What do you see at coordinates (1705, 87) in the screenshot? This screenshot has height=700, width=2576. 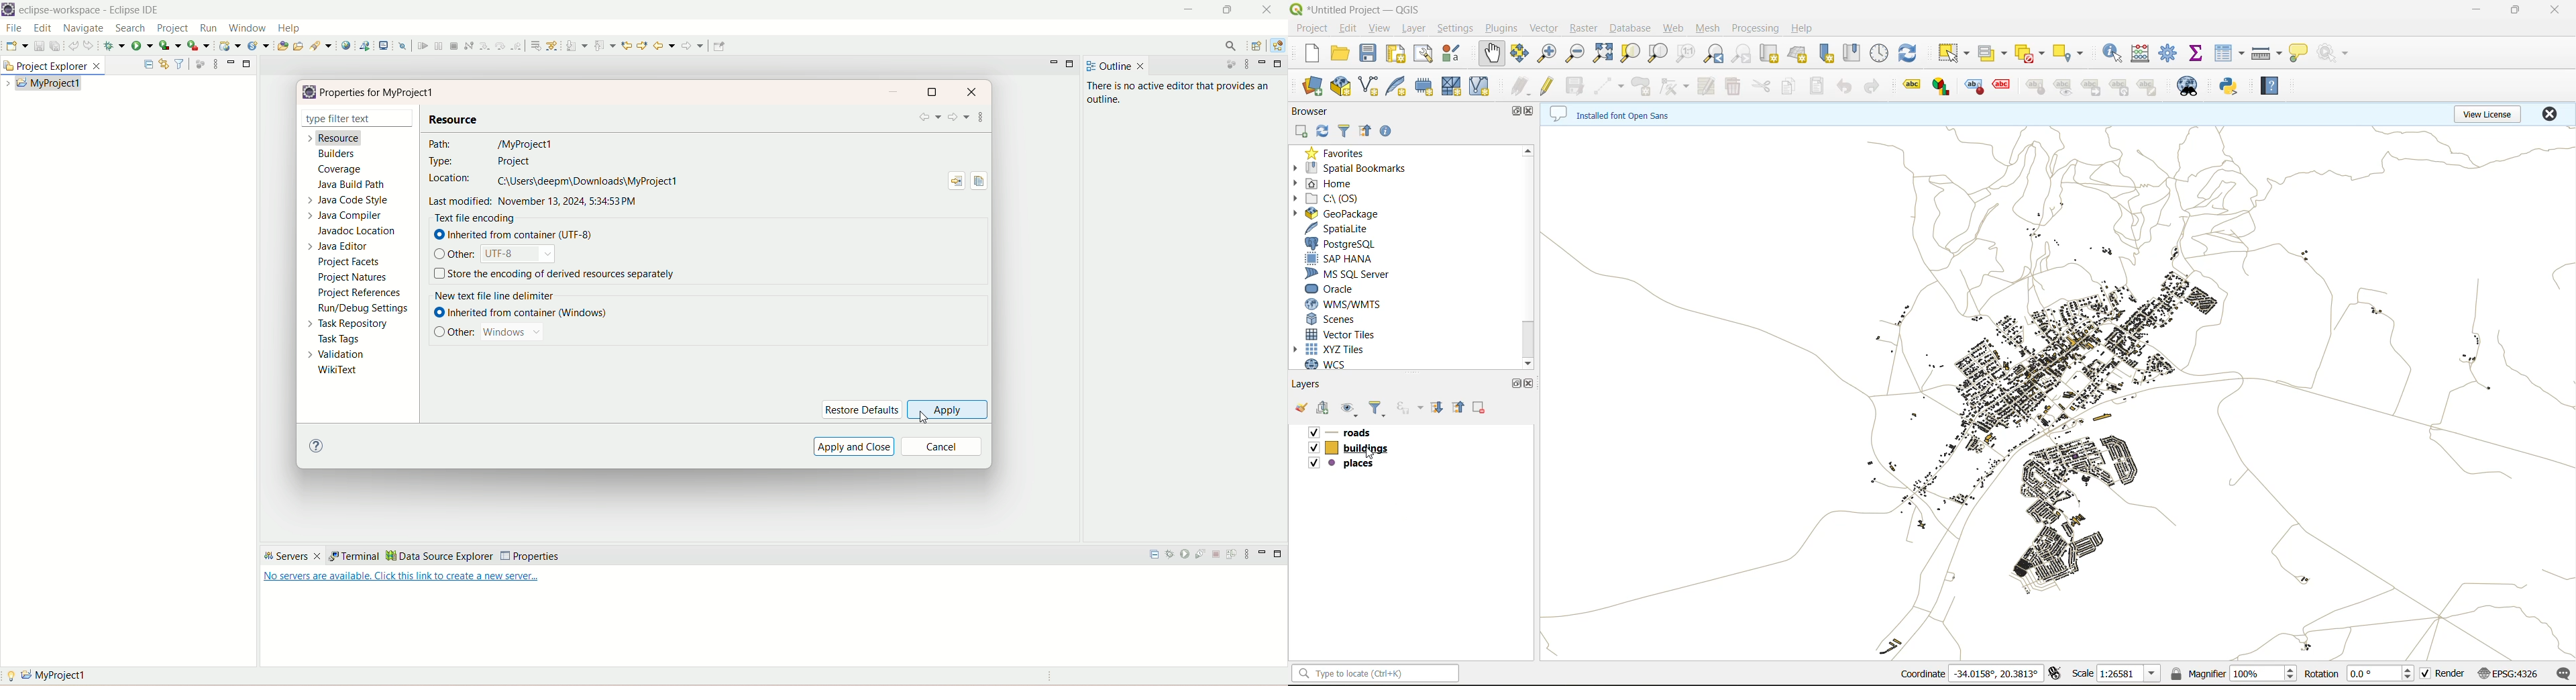 I see `modify` at bounding box center [1705, 87].